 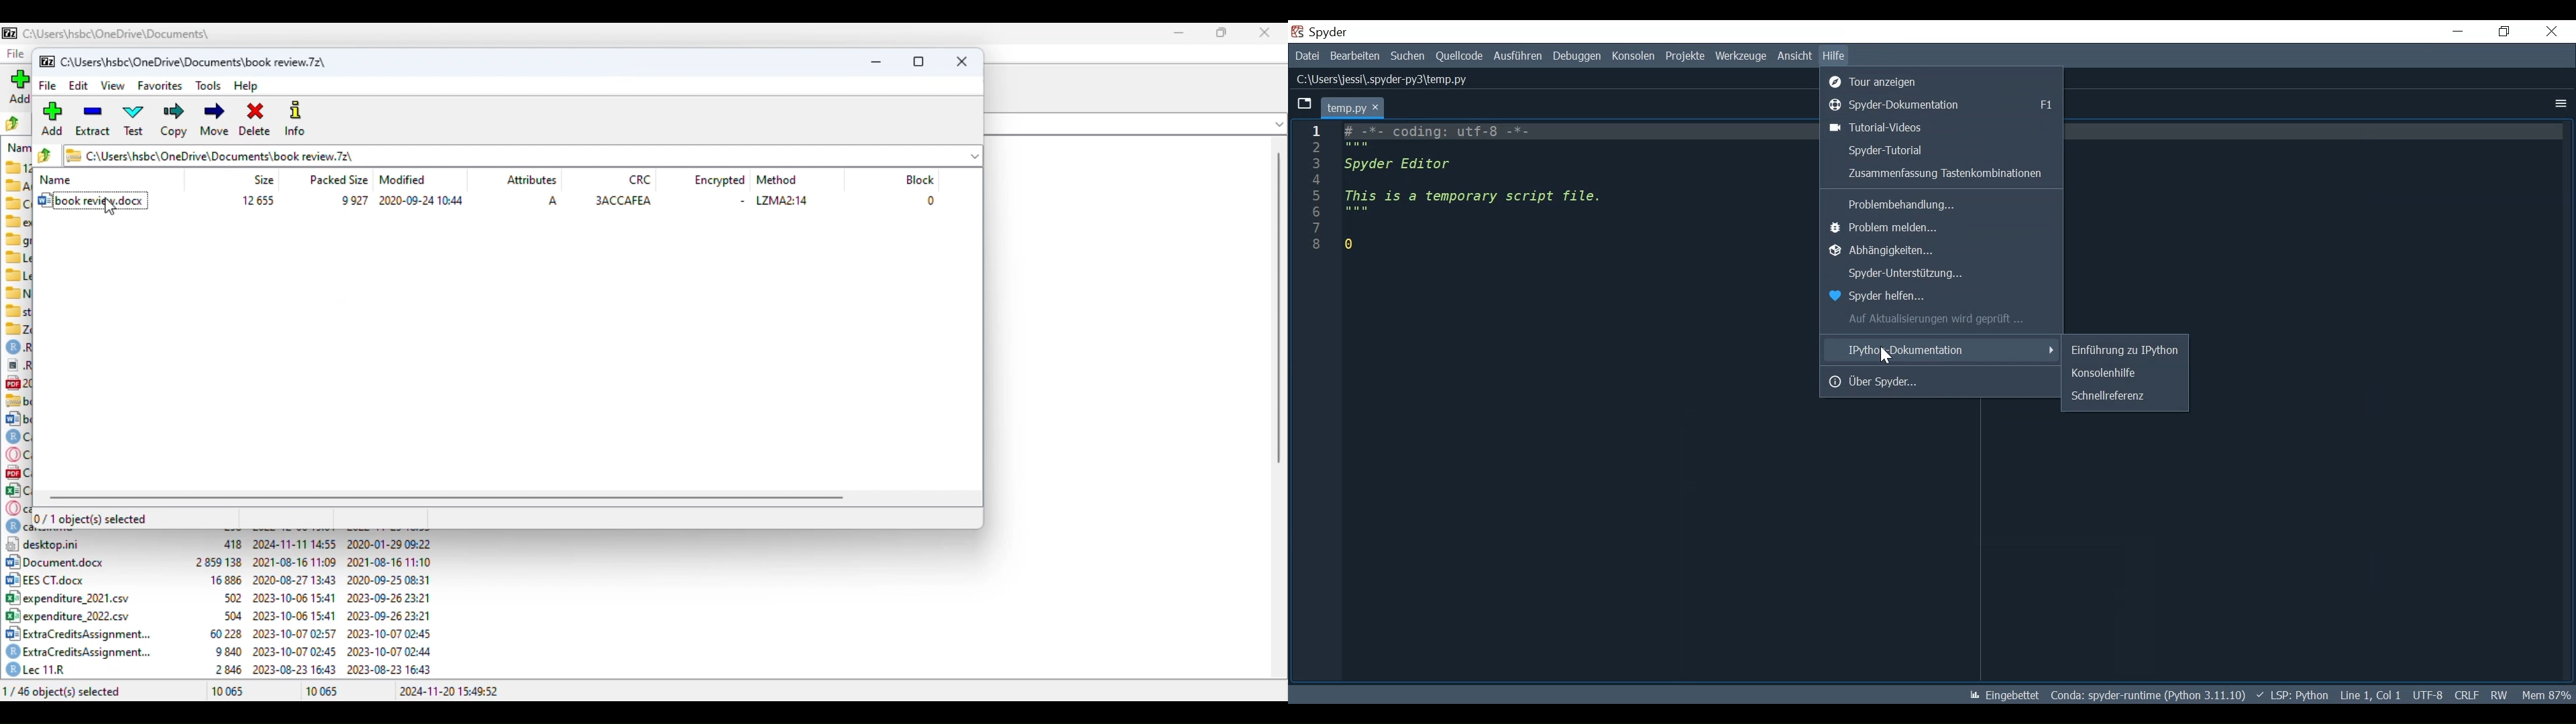 I want to click on line numbers, so click(x=1313, y=195).